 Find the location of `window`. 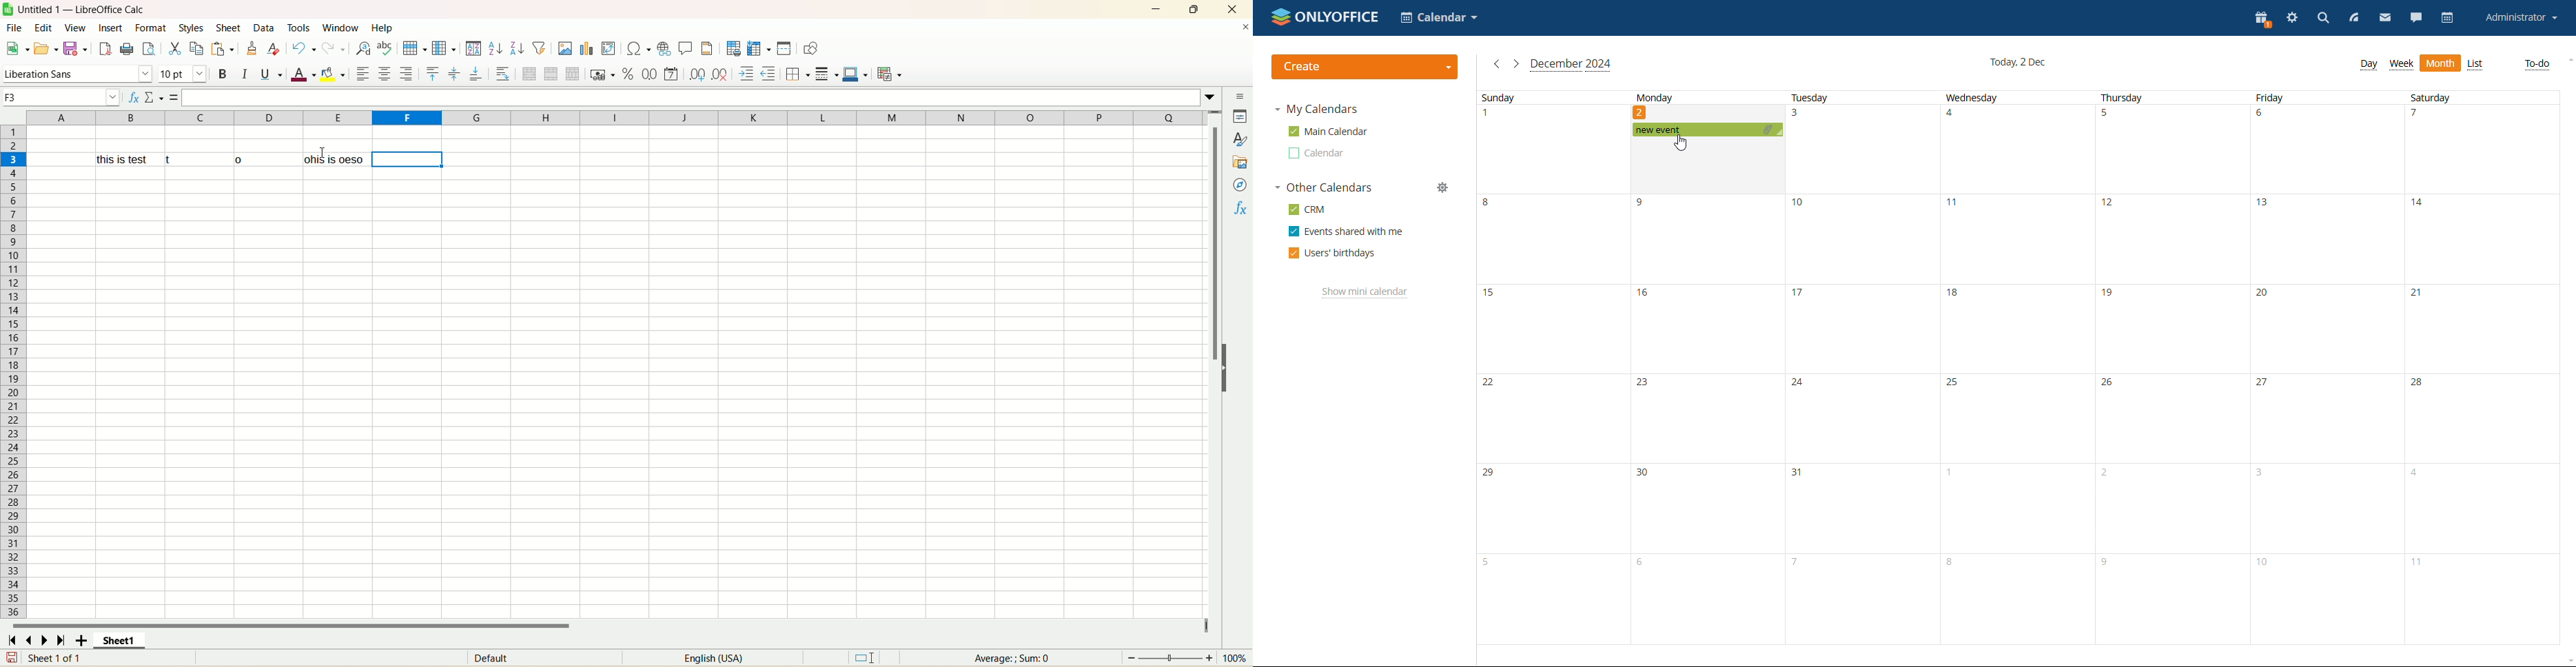

window is located at coordinates (337, 27).